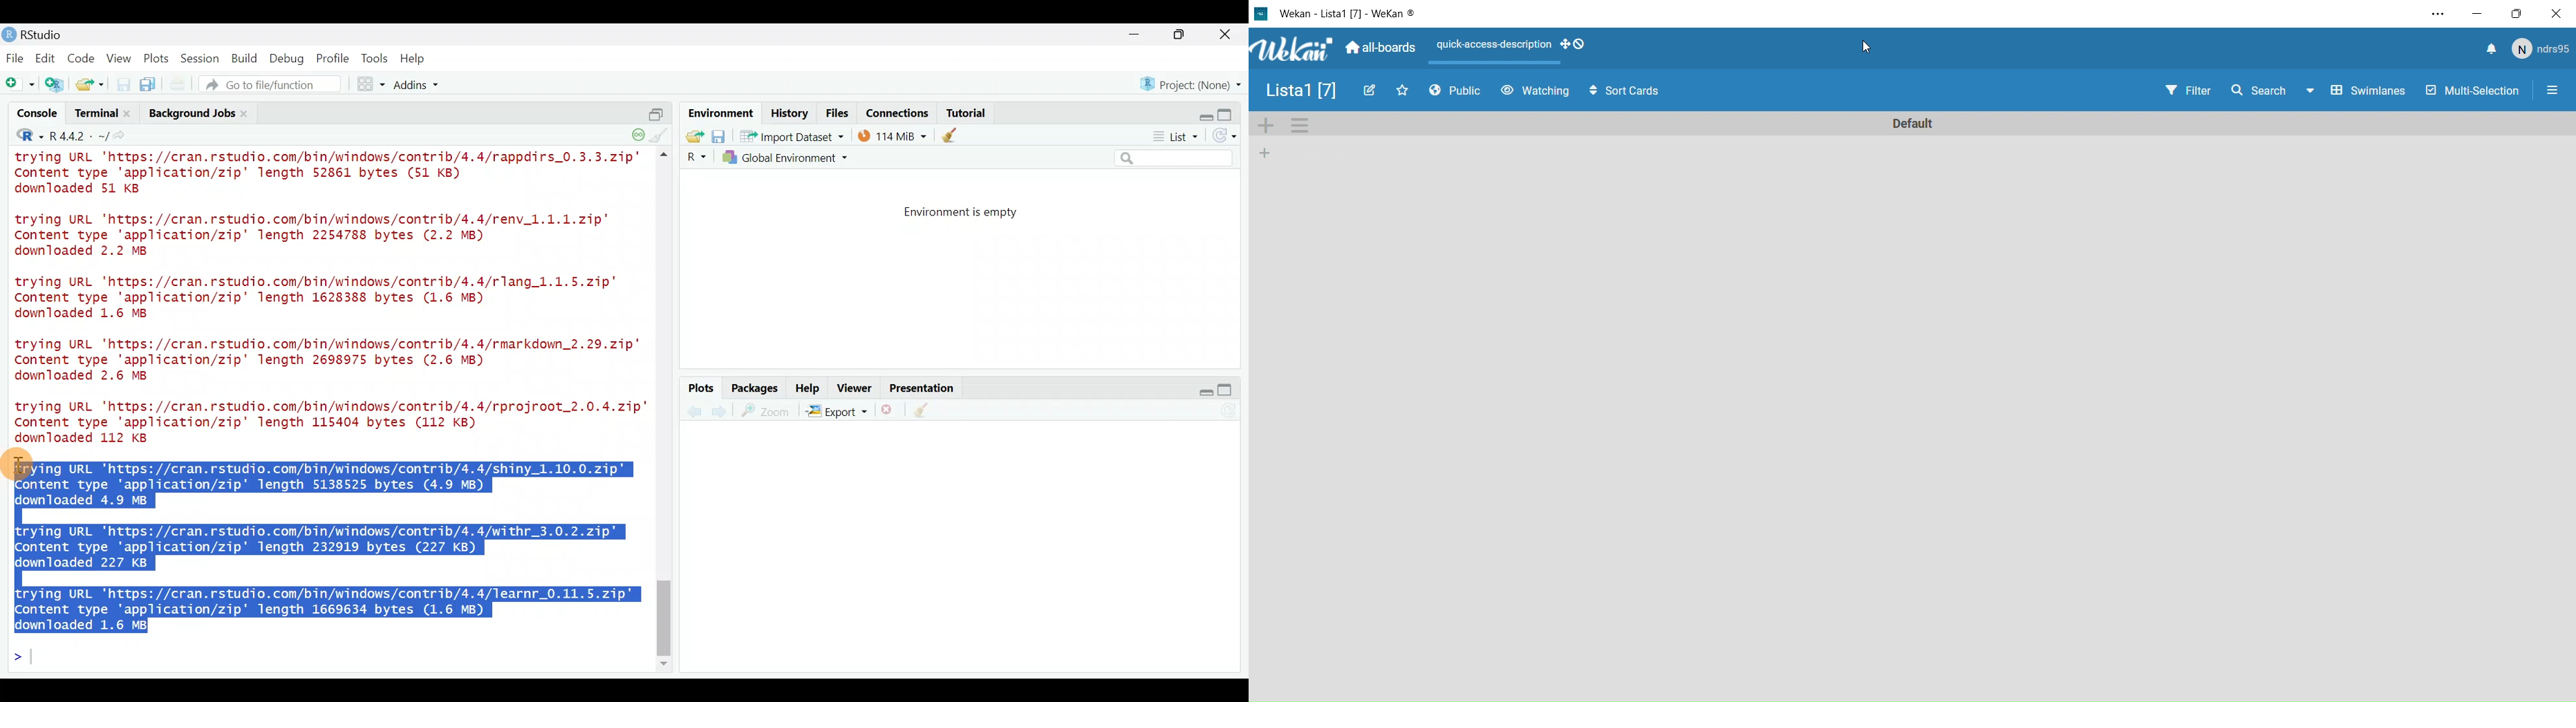 The height and width of the screenshot is (728, 2576). I want to click on New file, so click(19, 84).